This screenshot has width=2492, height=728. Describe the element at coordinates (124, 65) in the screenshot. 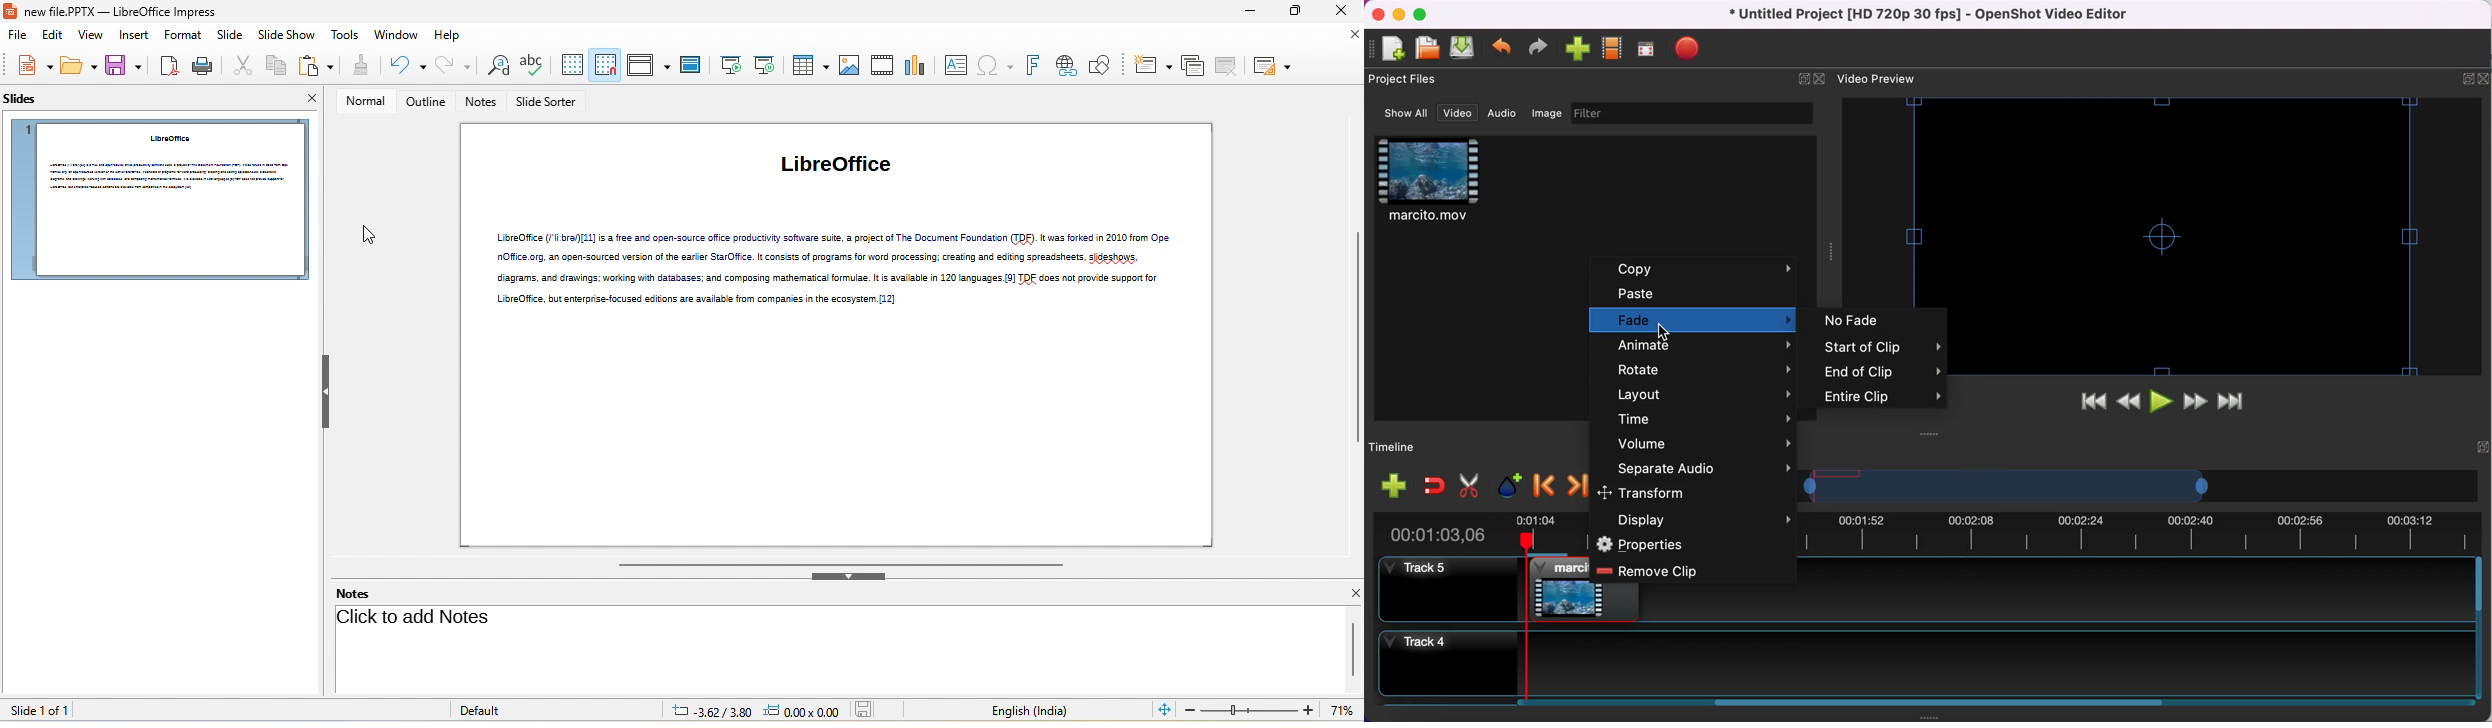

I see `save` at that location.